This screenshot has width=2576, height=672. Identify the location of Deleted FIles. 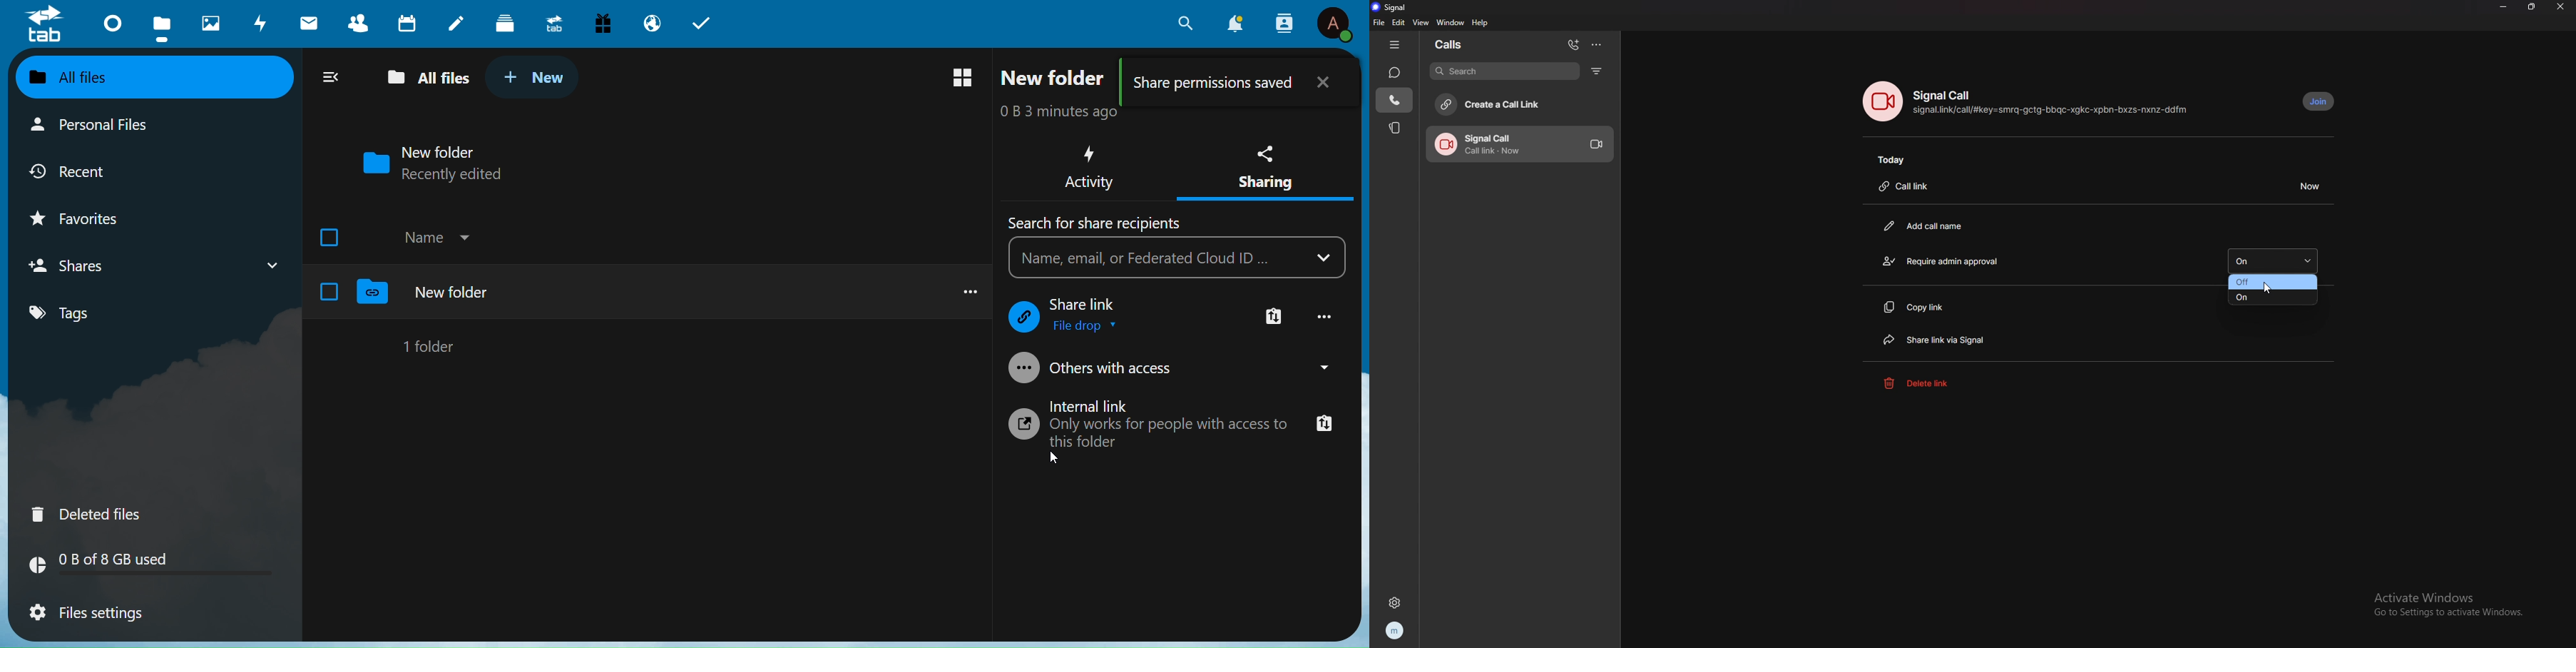
(96, 512).